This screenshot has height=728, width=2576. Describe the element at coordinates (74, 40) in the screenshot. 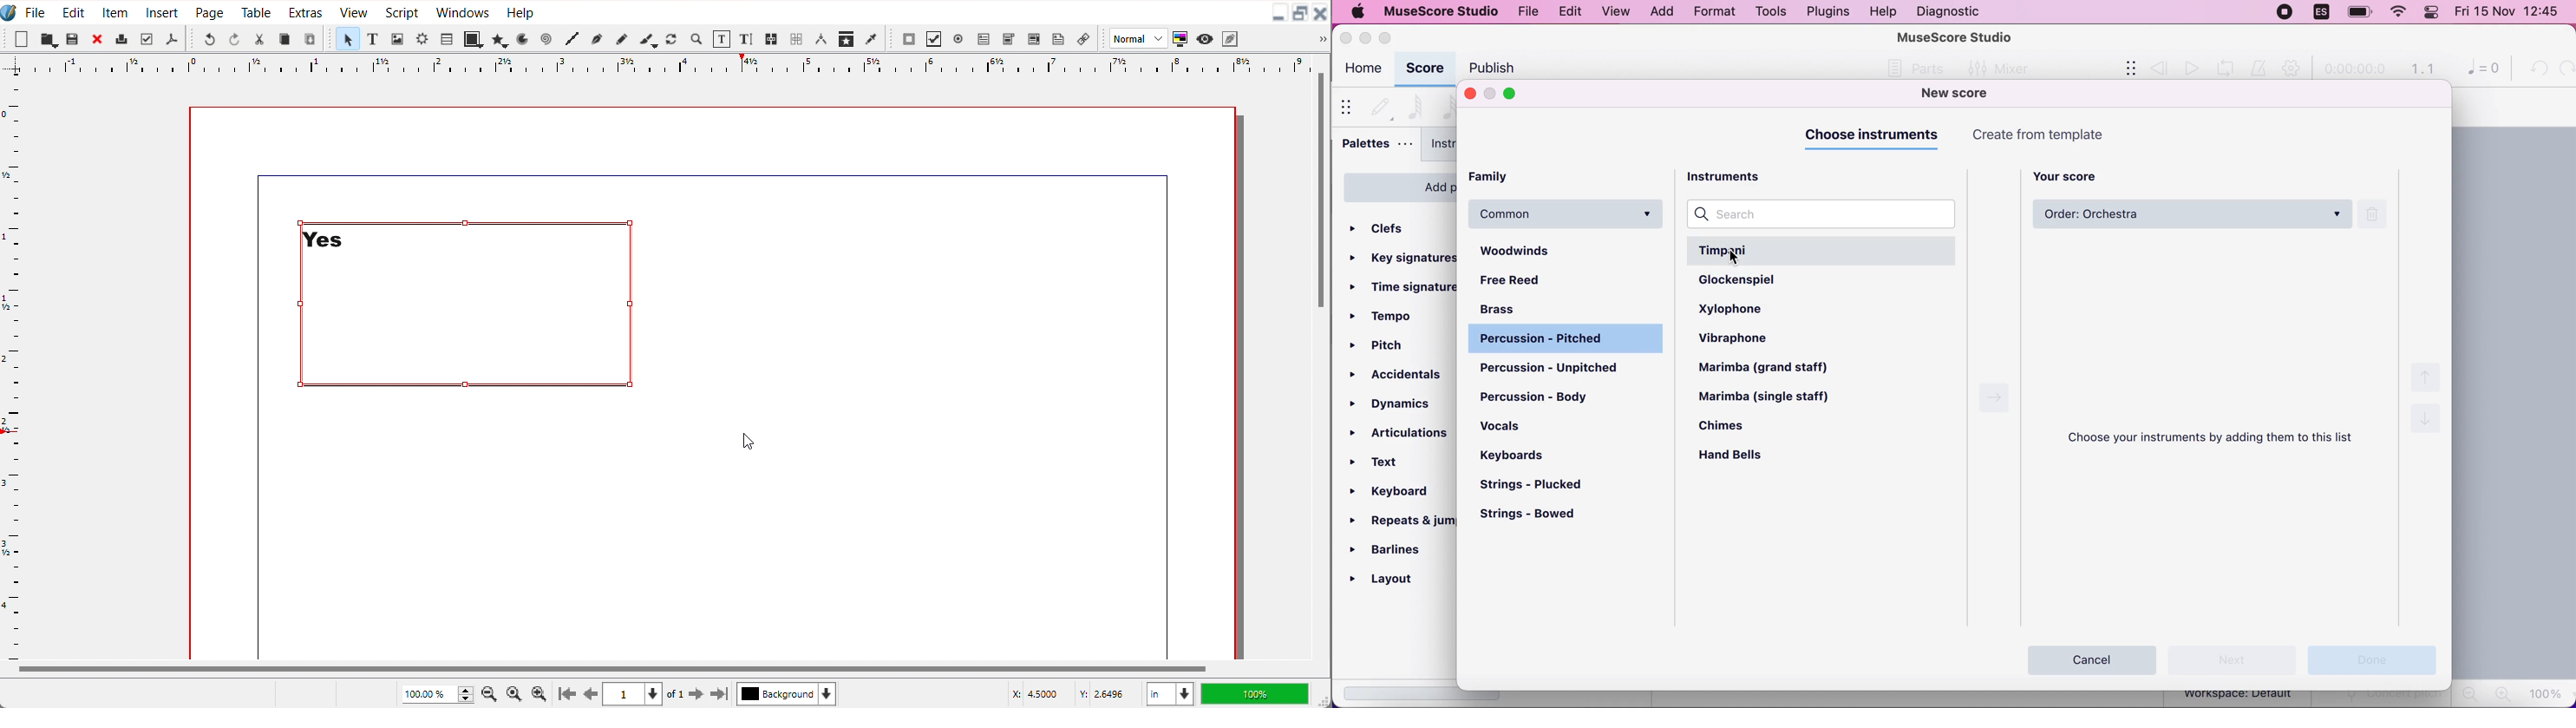

I see `Open` at that location.